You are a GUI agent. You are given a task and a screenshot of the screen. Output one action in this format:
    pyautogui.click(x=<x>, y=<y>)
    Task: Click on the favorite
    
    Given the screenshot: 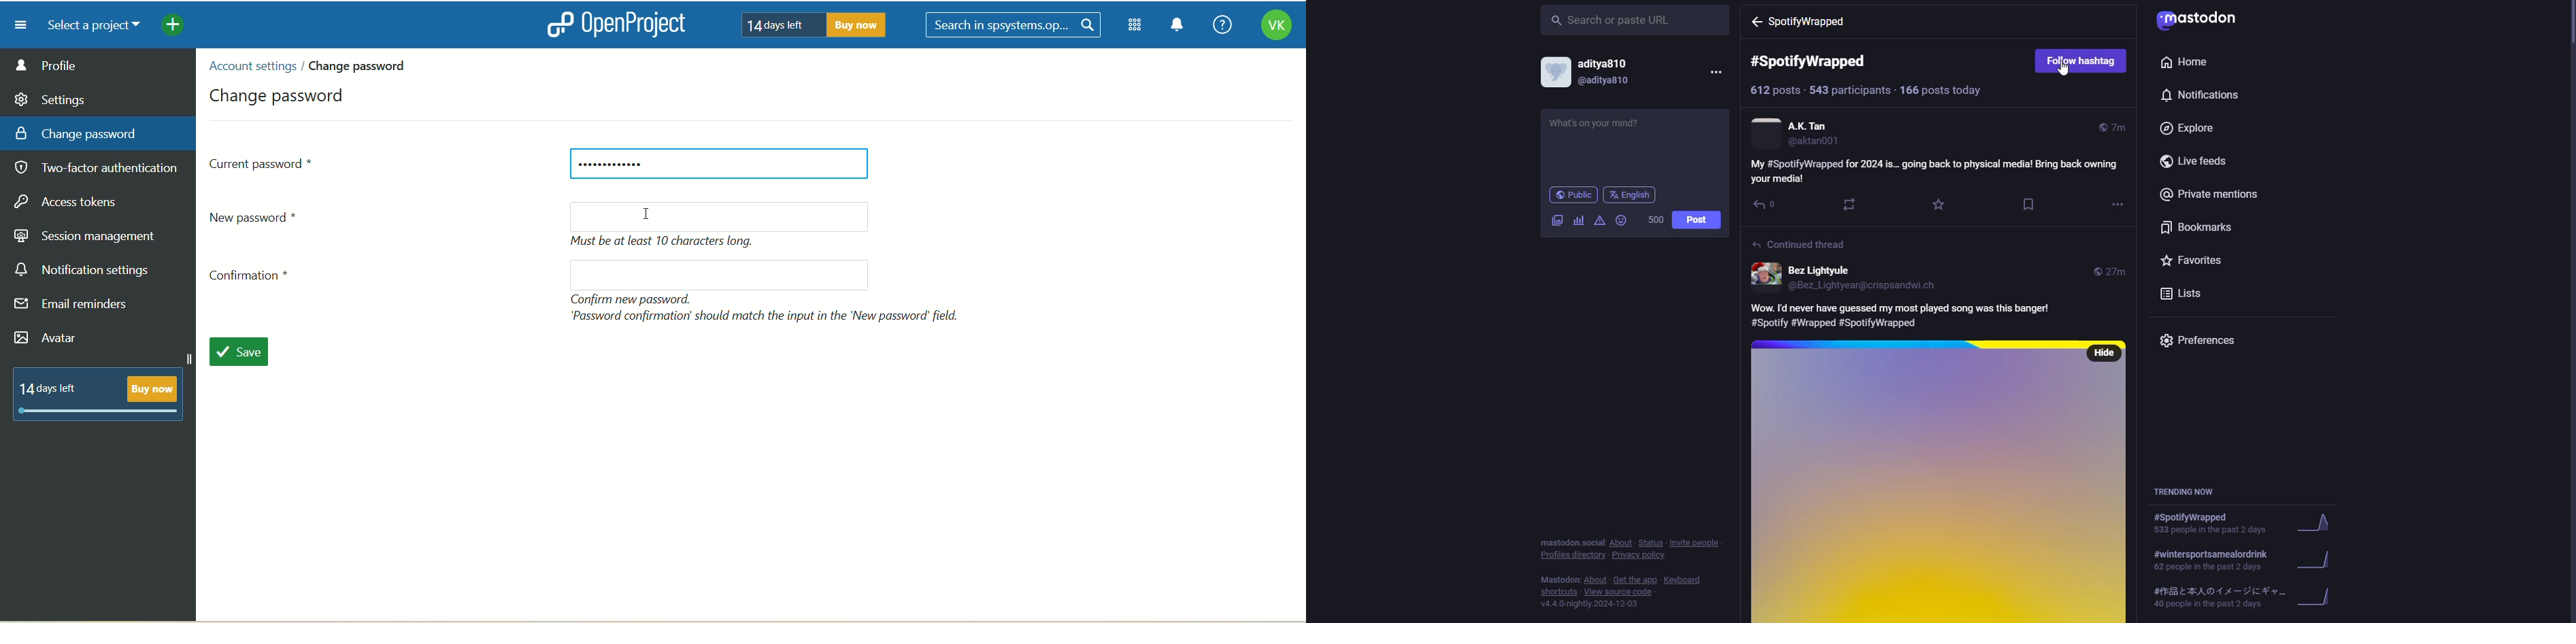 What is the action you would take?
    pyautogui.click(x=1939, y=205)
    